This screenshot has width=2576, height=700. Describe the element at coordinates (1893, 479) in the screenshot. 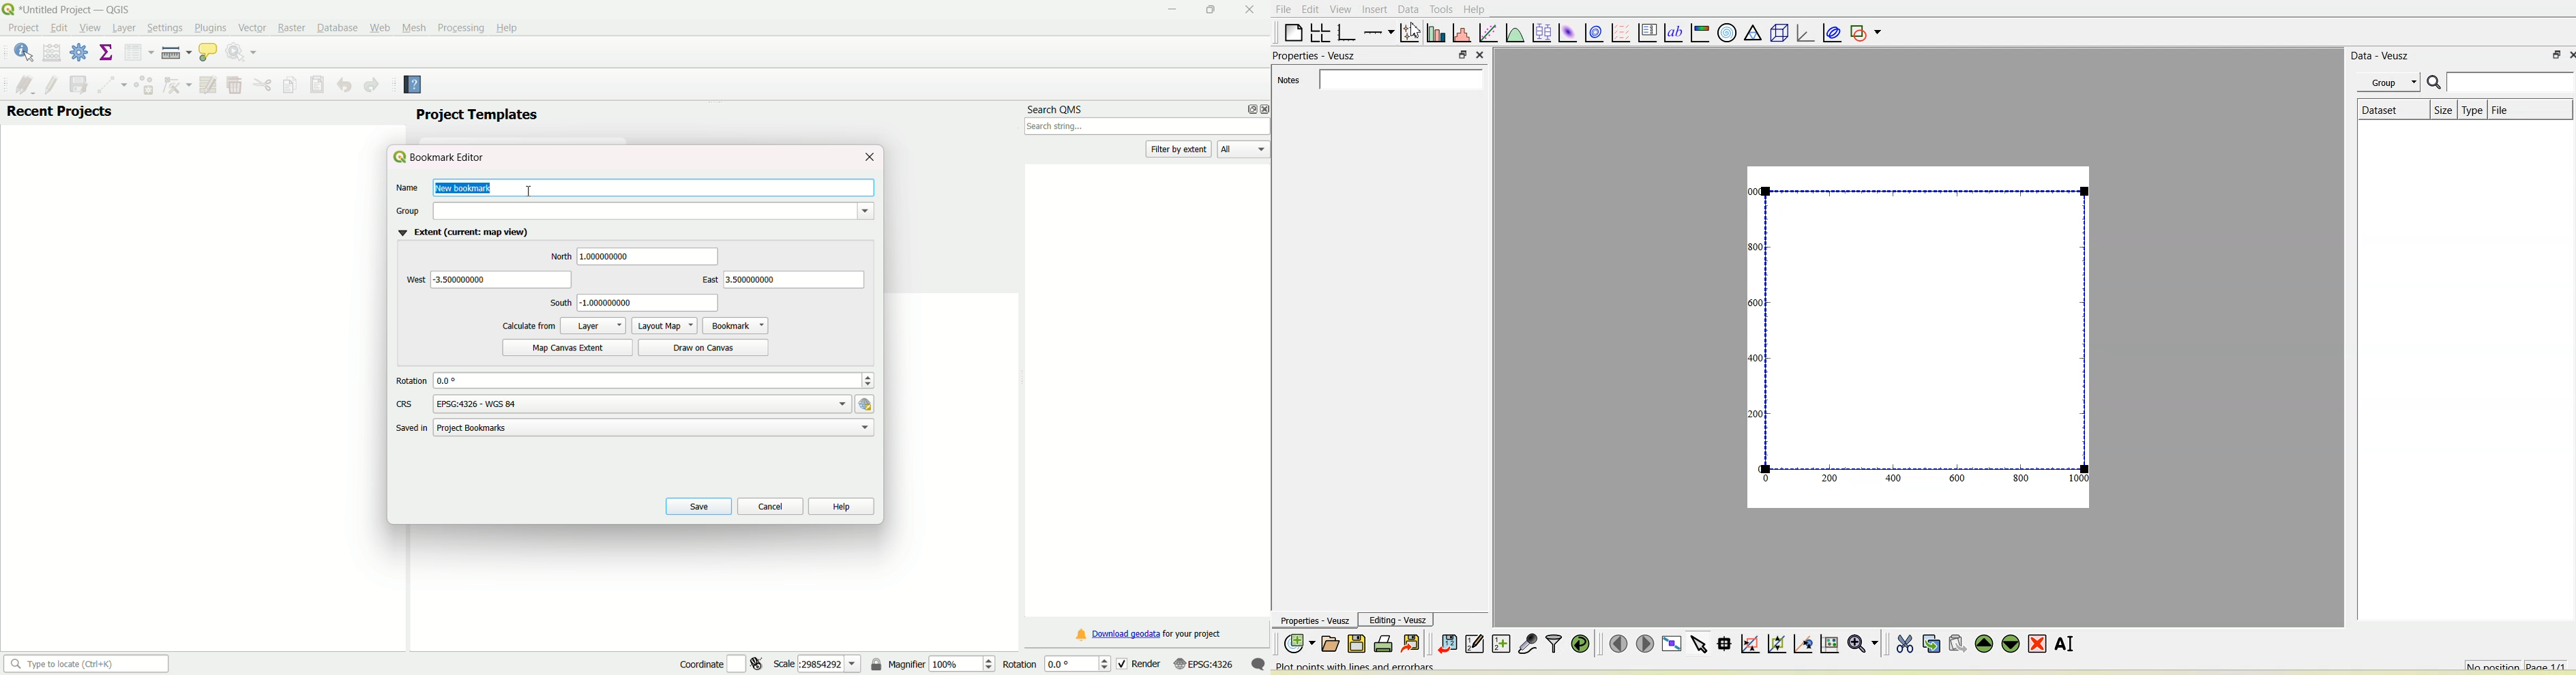

I see `400` at that location.